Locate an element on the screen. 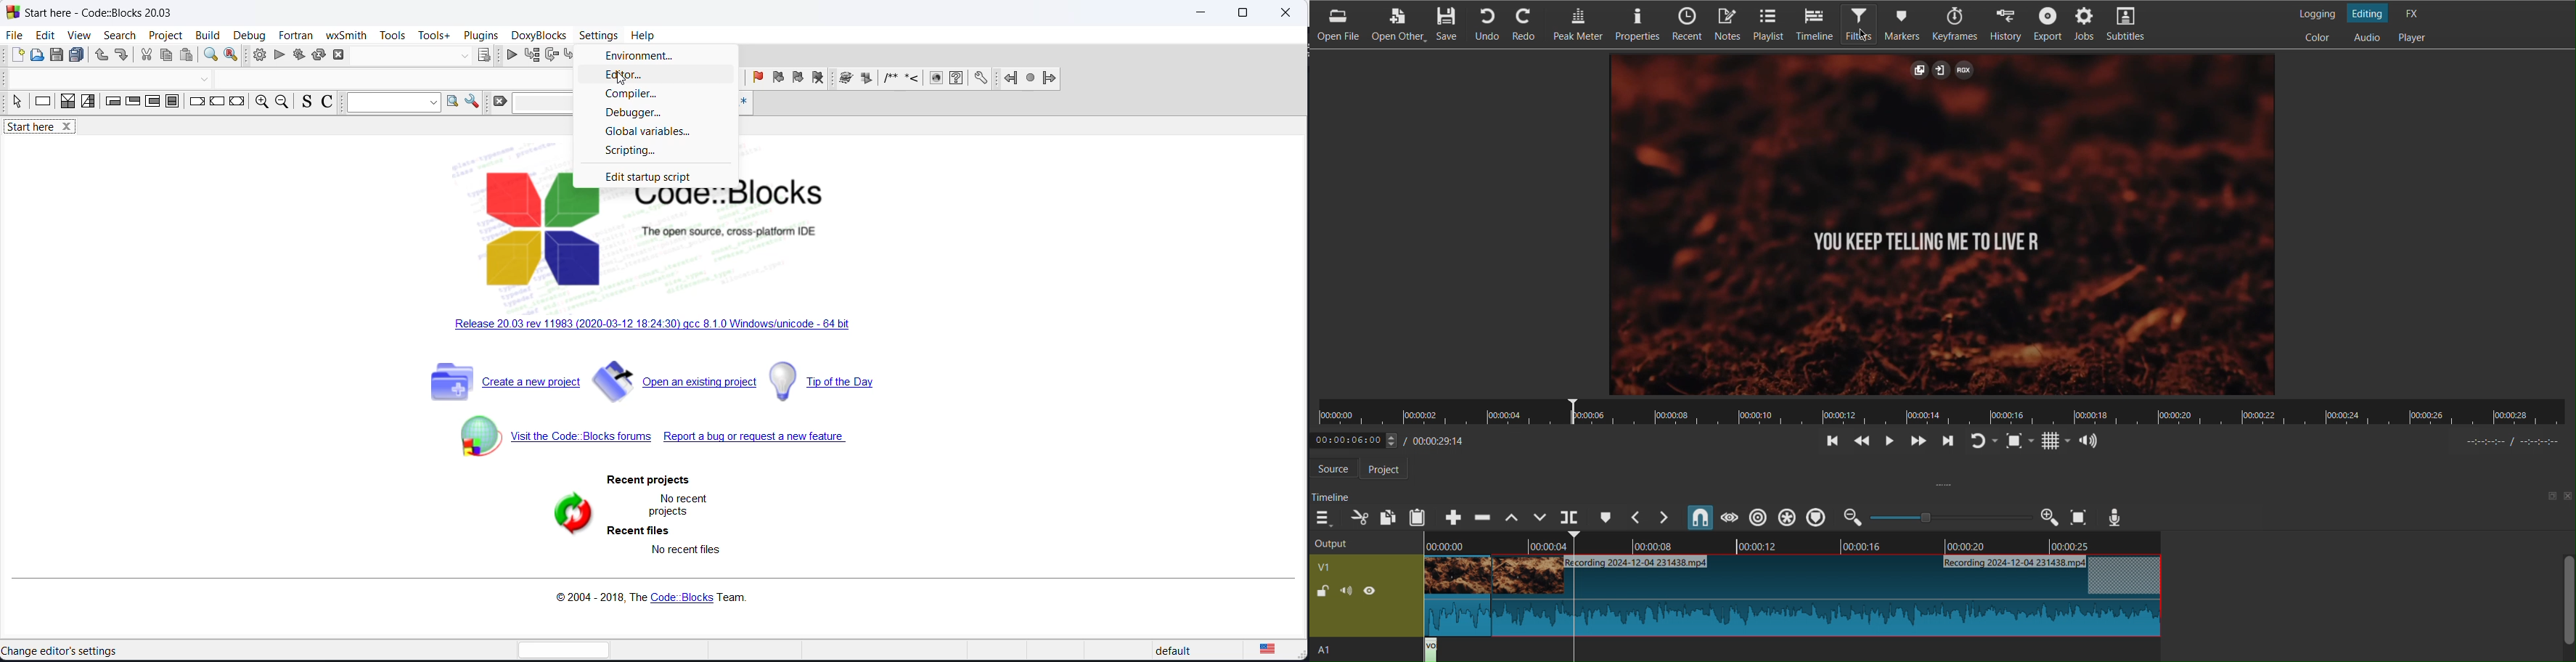 Image resolution: width=2576 pixels, height=672 pixels. Playlist is located at coordinates (1769, 23).